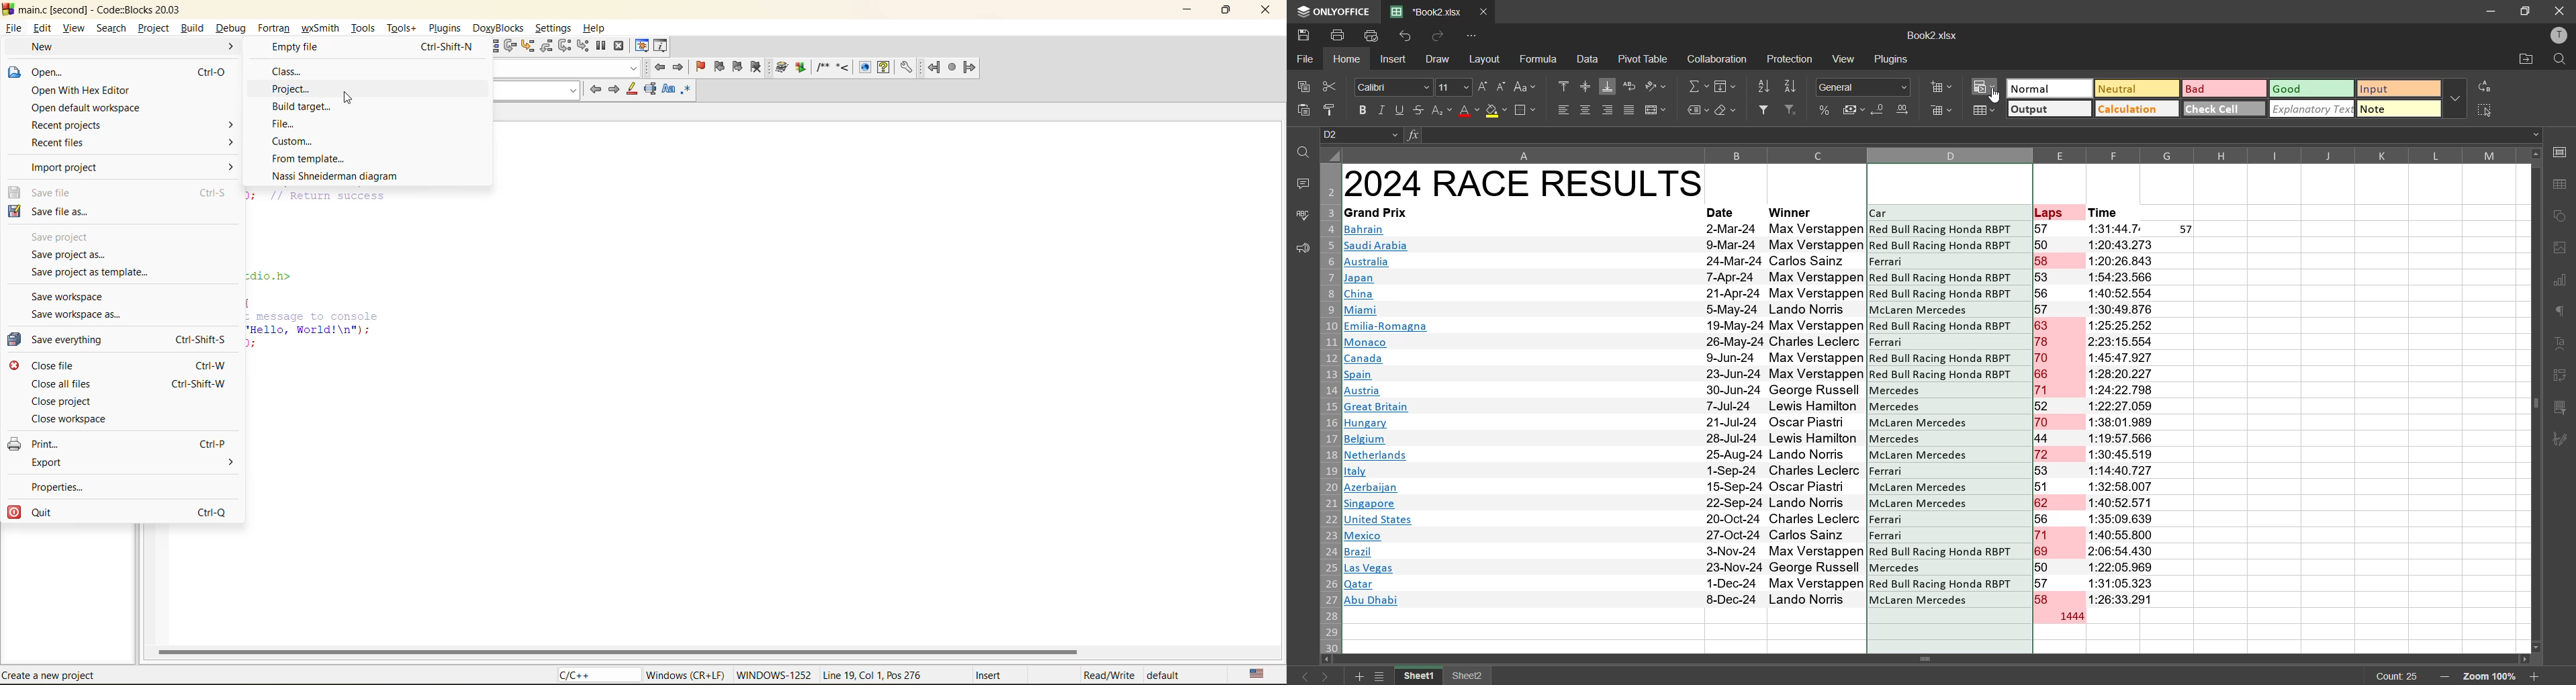 Image resolution: width=2576 pixels, height=700 pixels. What do you see at coordinates (239, 46) in the screenshot?
I see `build` at bounding box center [239, 46].